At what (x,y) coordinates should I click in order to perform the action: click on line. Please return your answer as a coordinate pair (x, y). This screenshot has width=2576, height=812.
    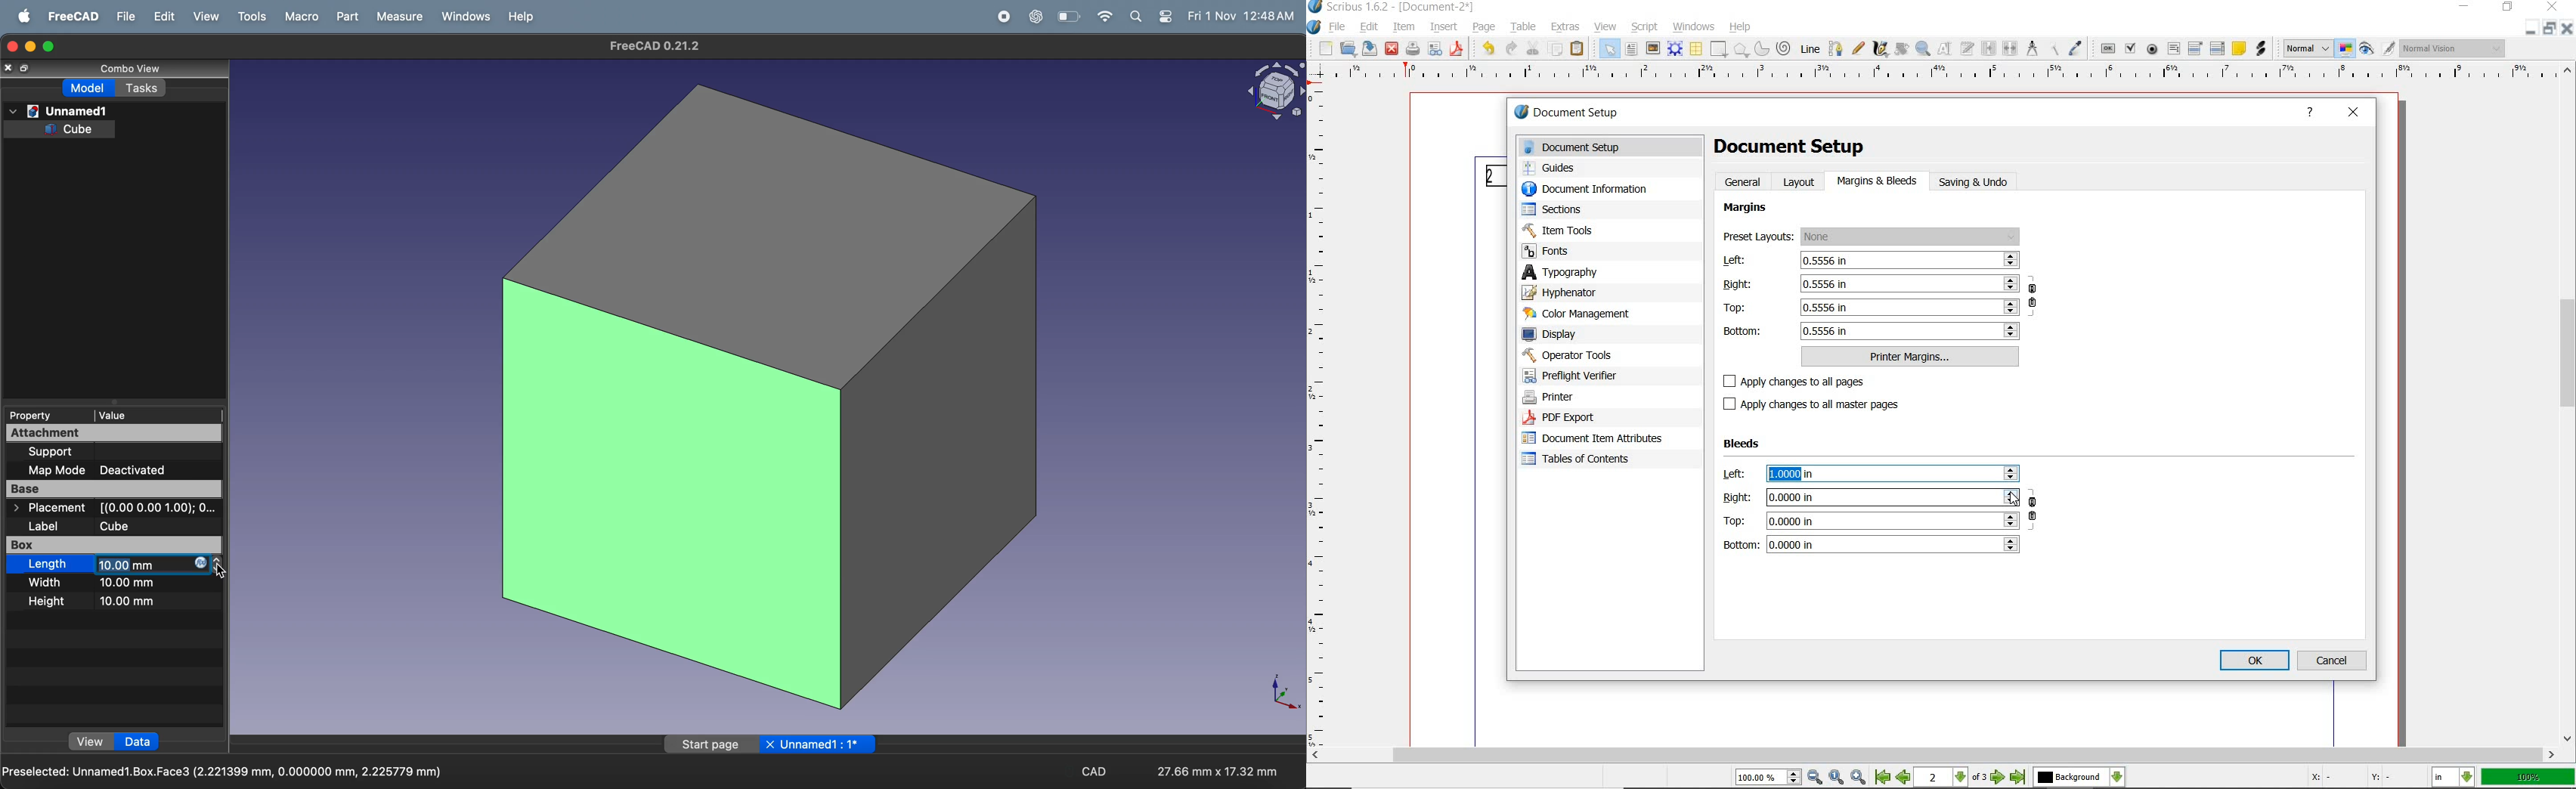
    Looking at the image, I should click on (1811, 48).